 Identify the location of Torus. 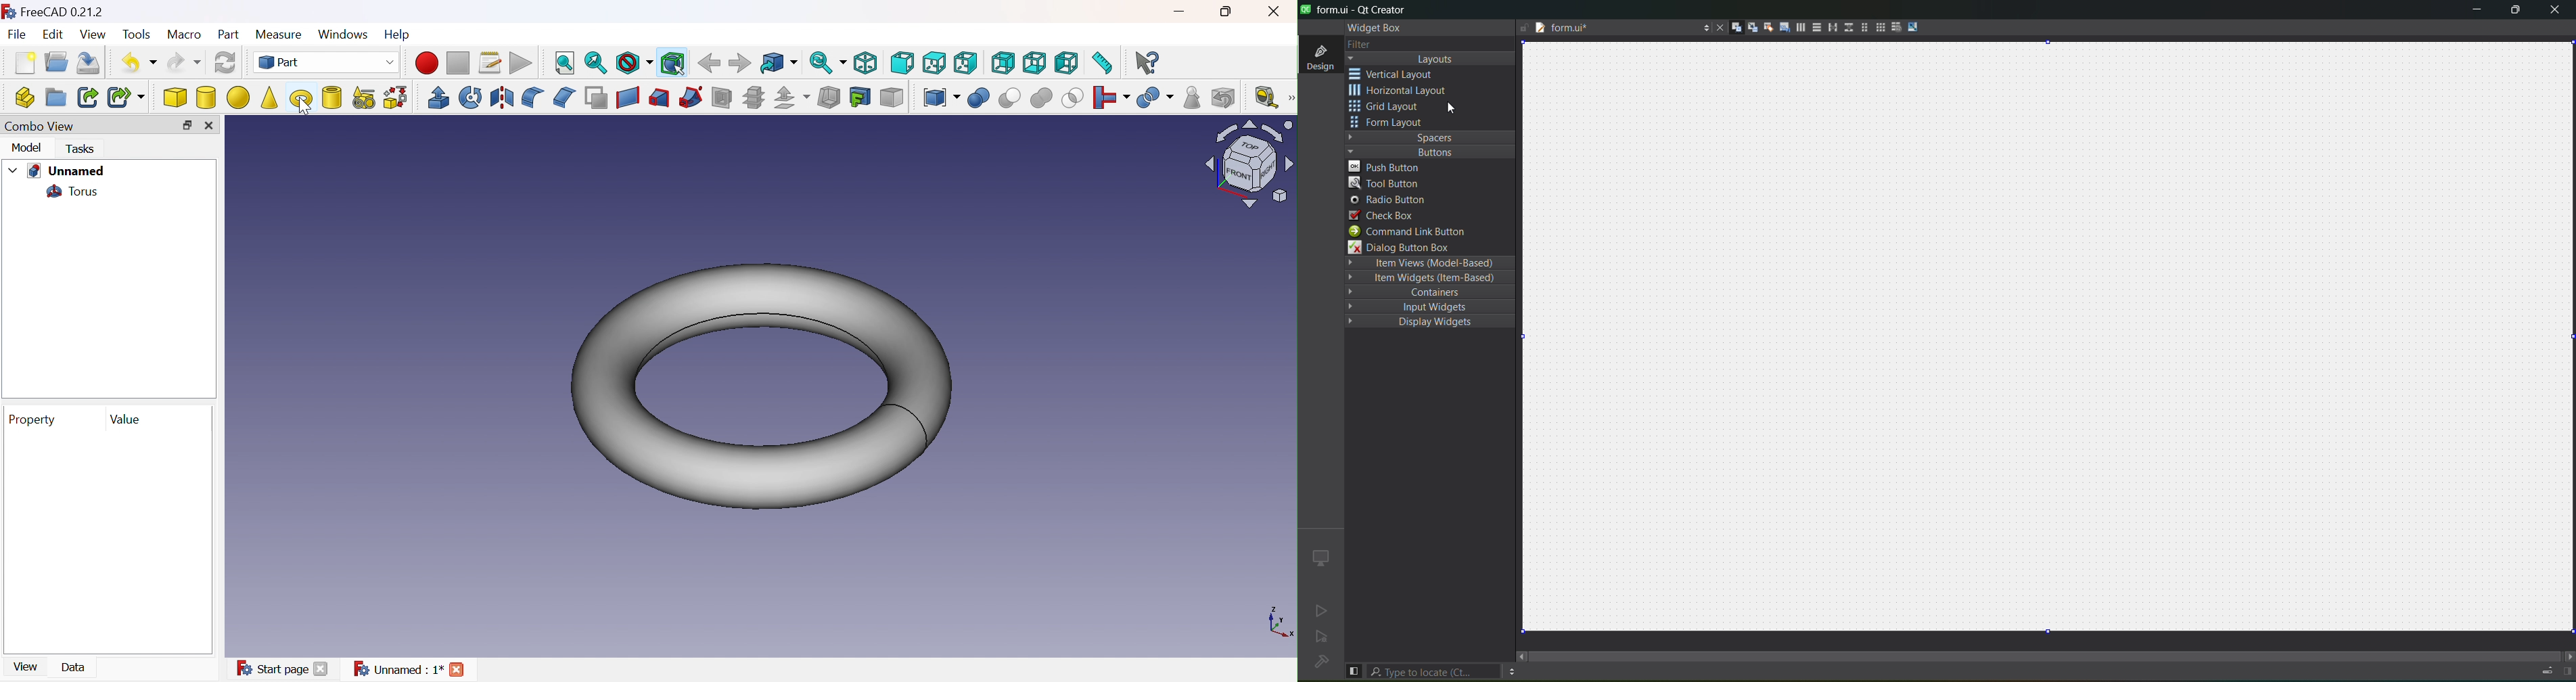
(760, 386).